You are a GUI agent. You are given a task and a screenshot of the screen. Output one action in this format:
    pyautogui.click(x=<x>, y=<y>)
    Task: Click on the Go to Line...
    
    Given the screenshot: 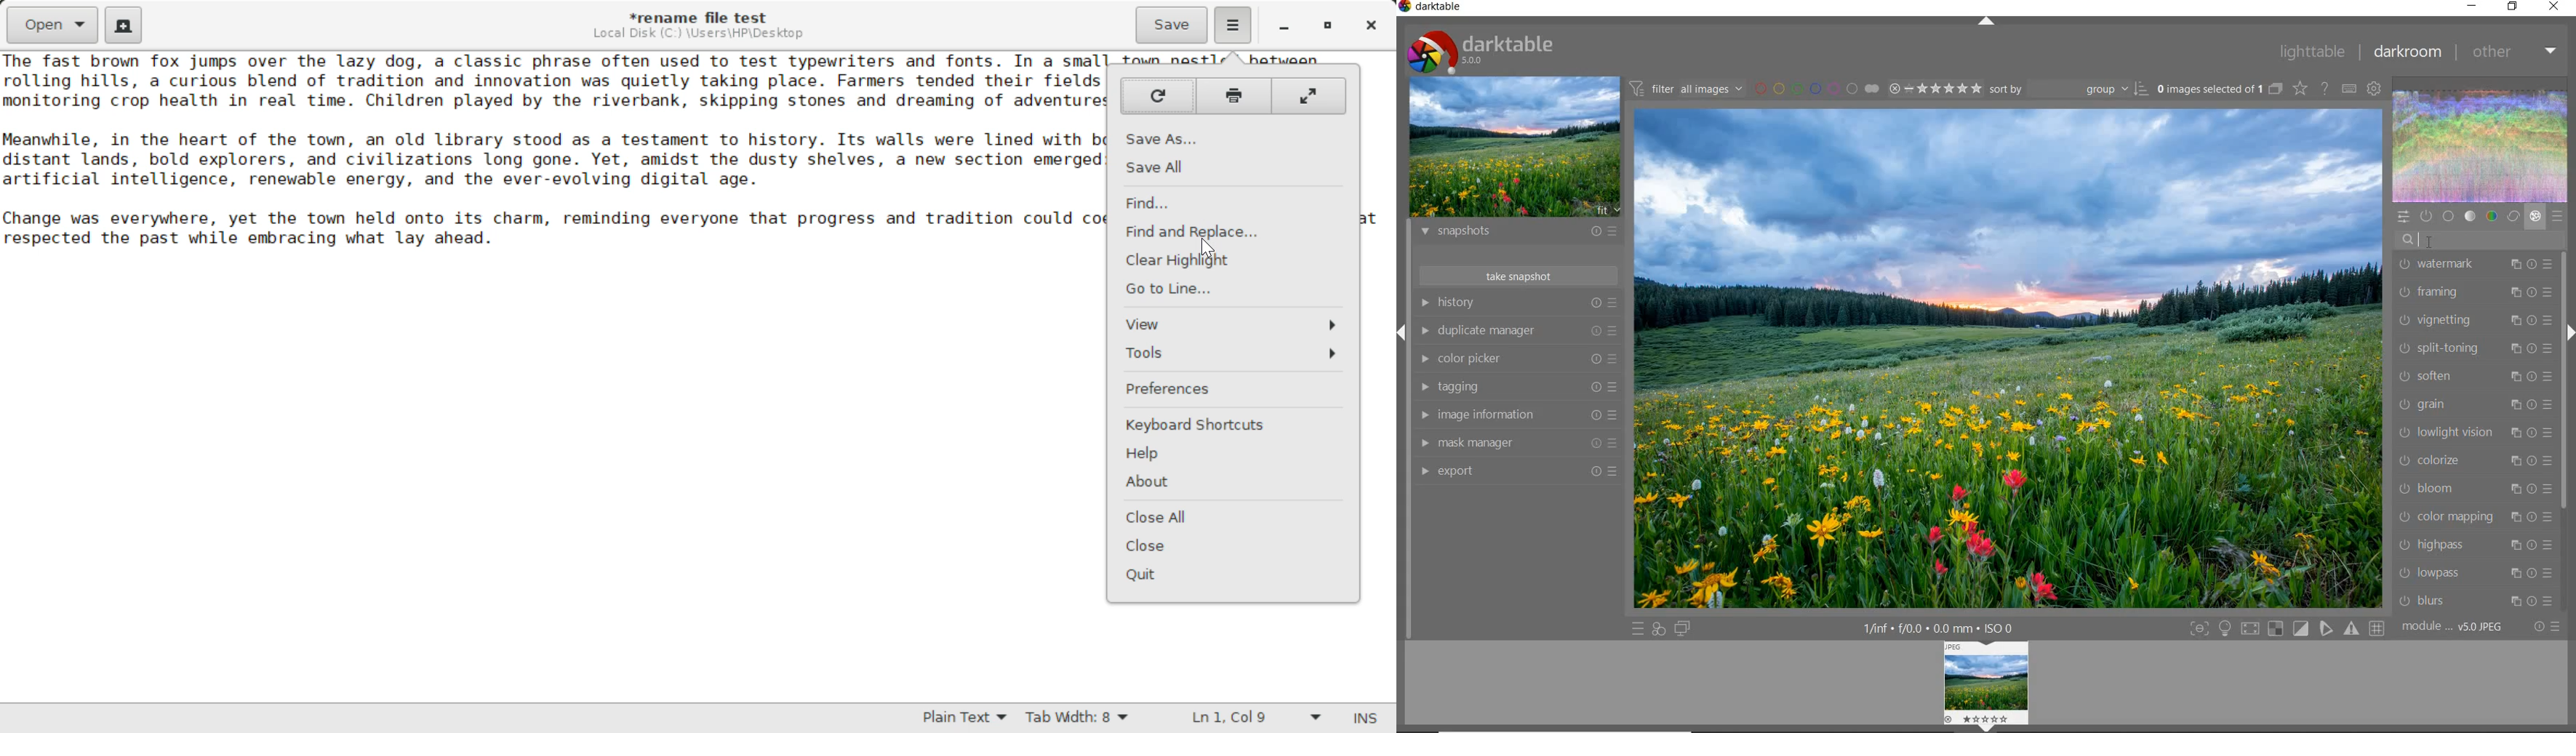 What is the action you would take?
    pyautogui.click(x=1231, y=289)
    